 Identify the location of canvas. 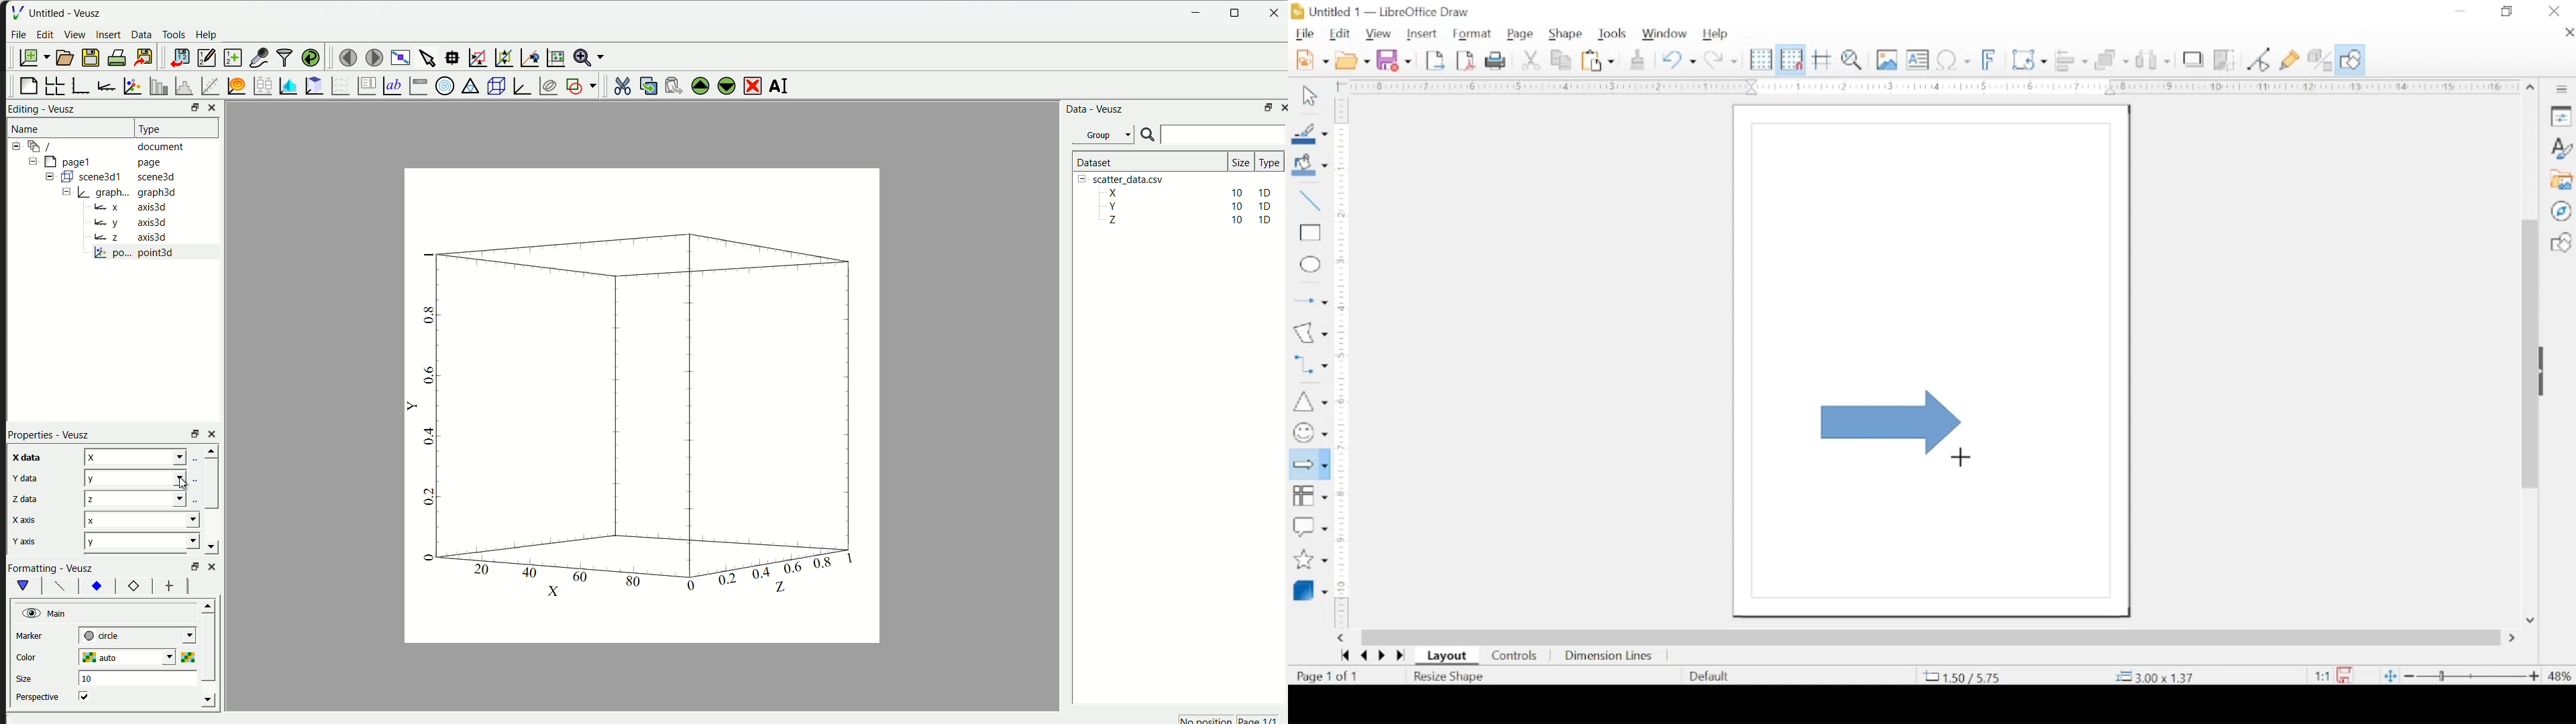
(640, 408).